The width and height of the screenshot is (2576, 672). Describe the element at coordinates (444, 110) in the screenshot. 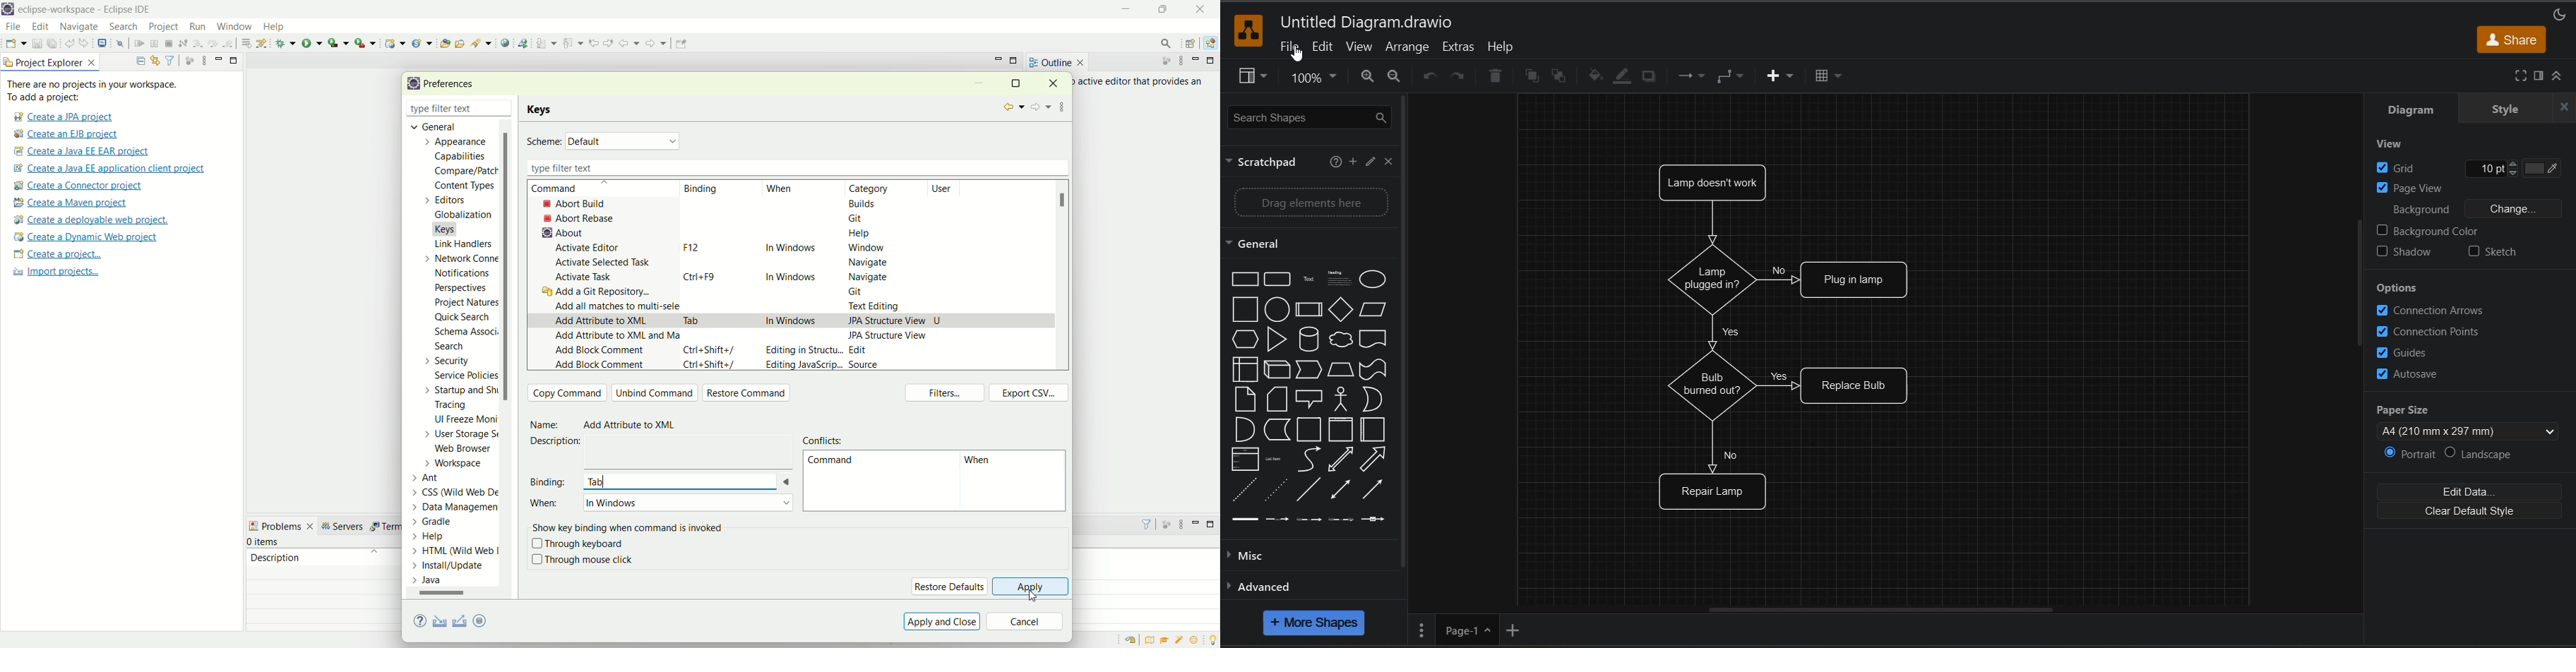

I see `type filter text` at that location.